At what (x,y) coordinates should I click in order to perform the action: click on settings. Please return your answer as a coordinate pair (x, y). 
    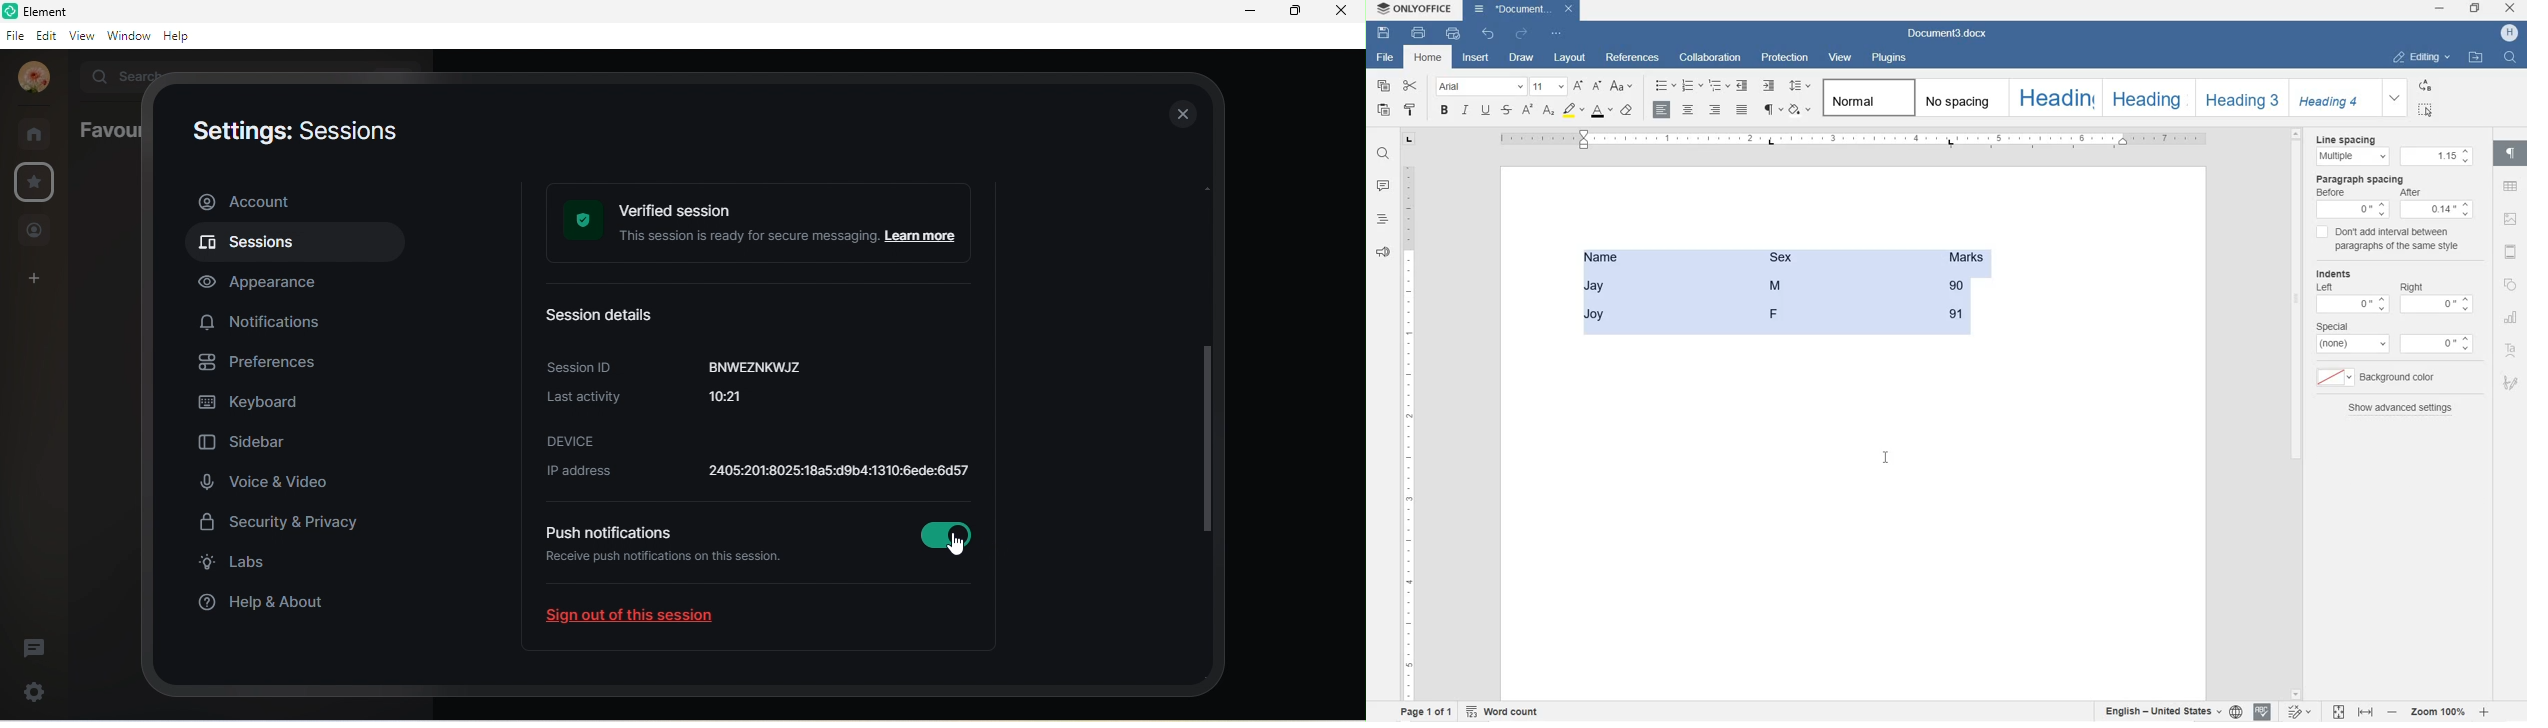
    Looking at the image, I should click on (31, 691).